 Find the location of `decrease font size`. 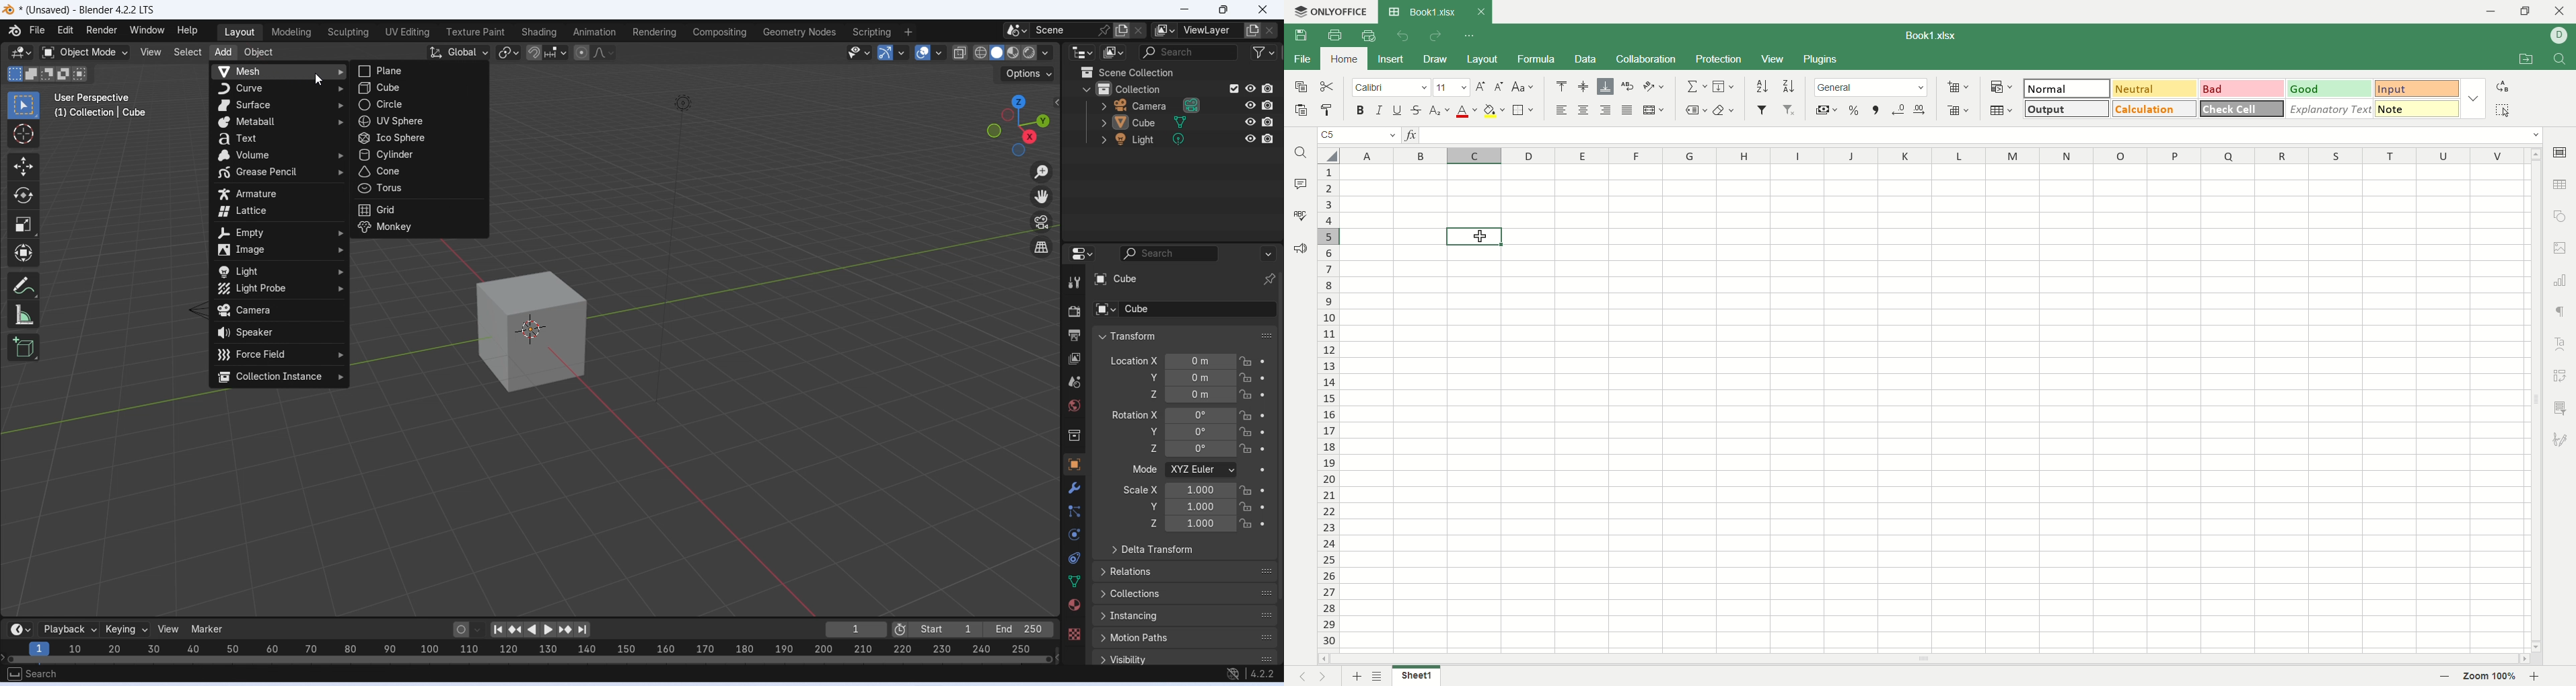

decrease font size is located at coordinates (1499, 86).